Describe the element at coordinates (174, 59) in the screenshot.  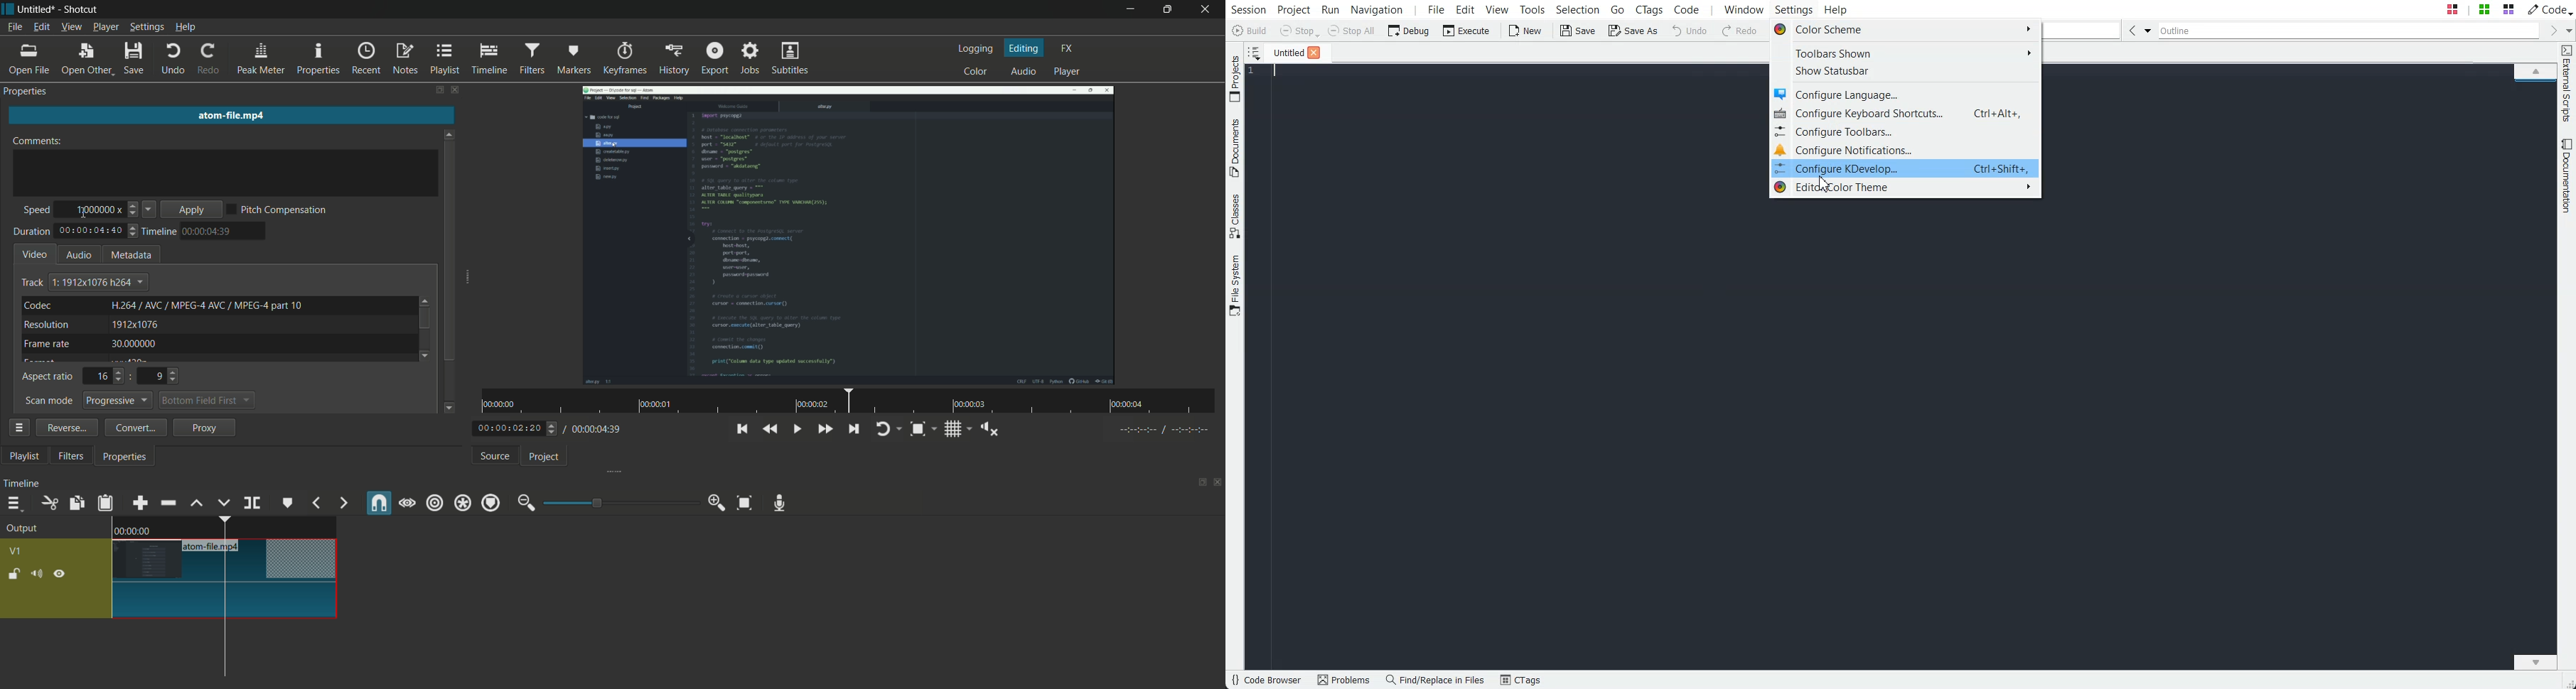
I see `undo` at that location.